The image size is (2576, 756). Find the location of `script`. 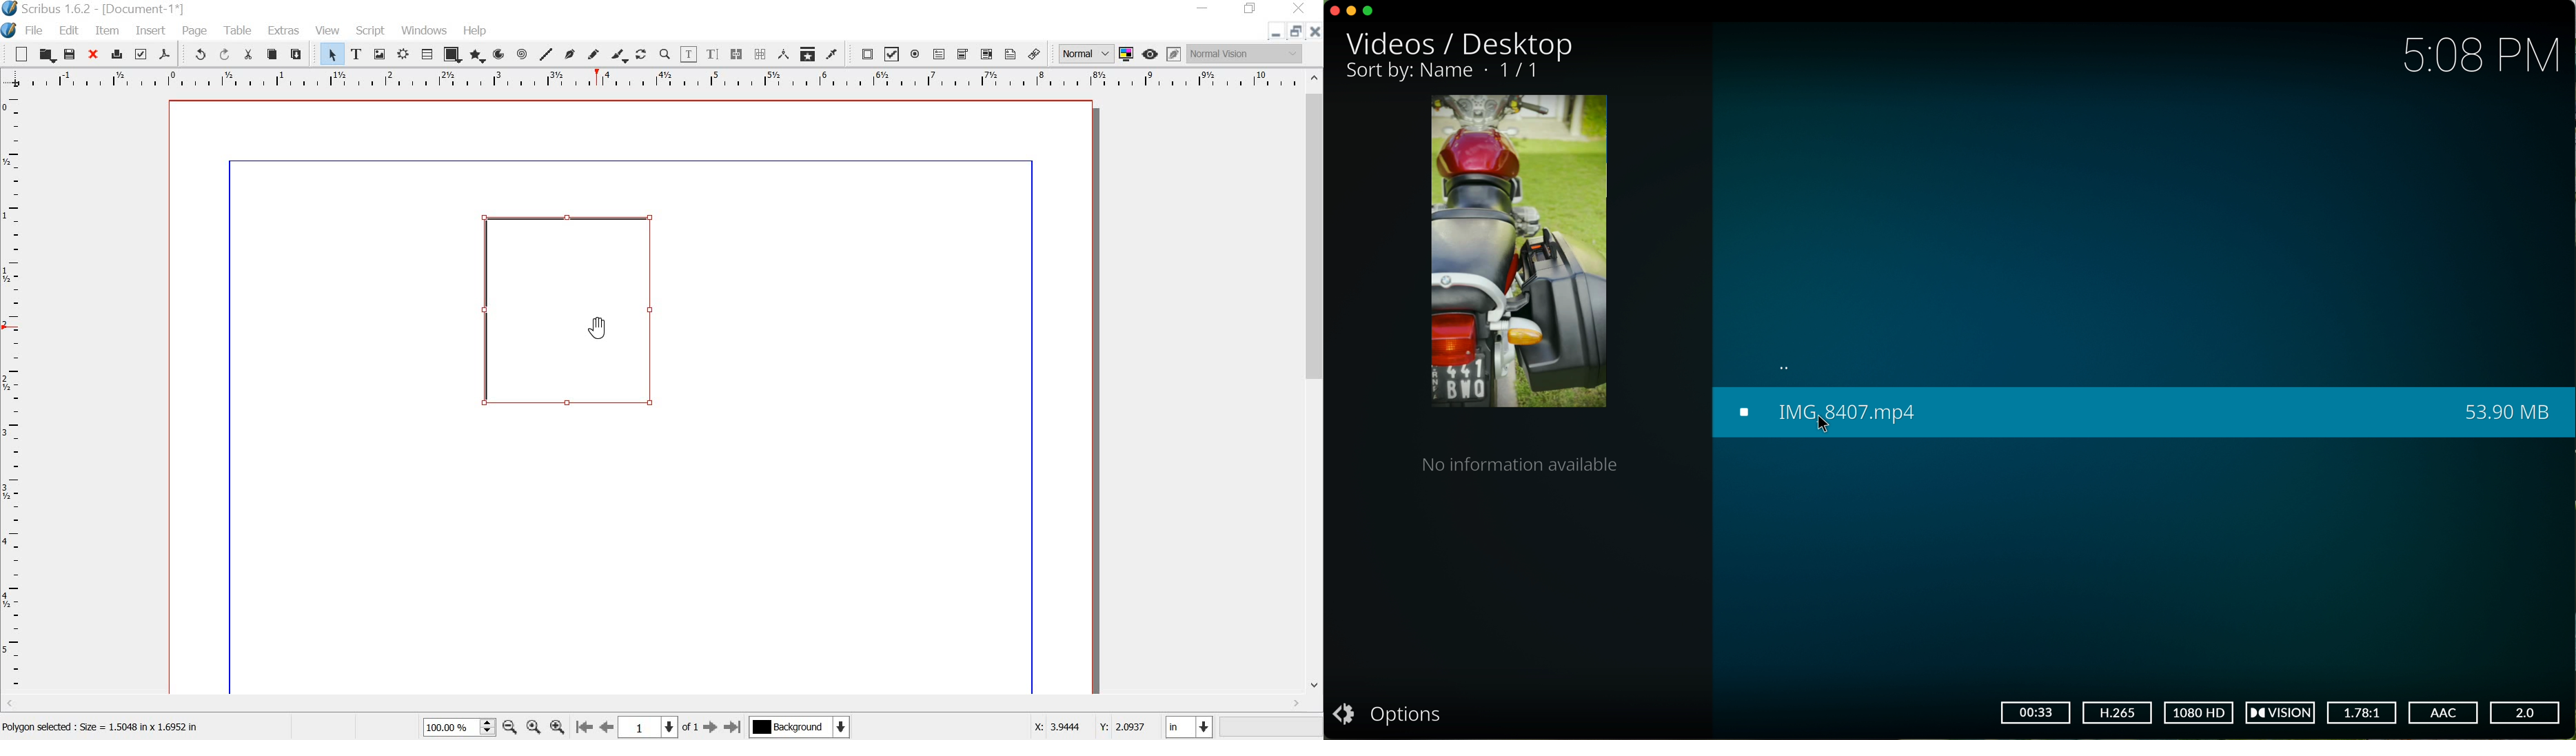

script is located at coordinates (369, 30).